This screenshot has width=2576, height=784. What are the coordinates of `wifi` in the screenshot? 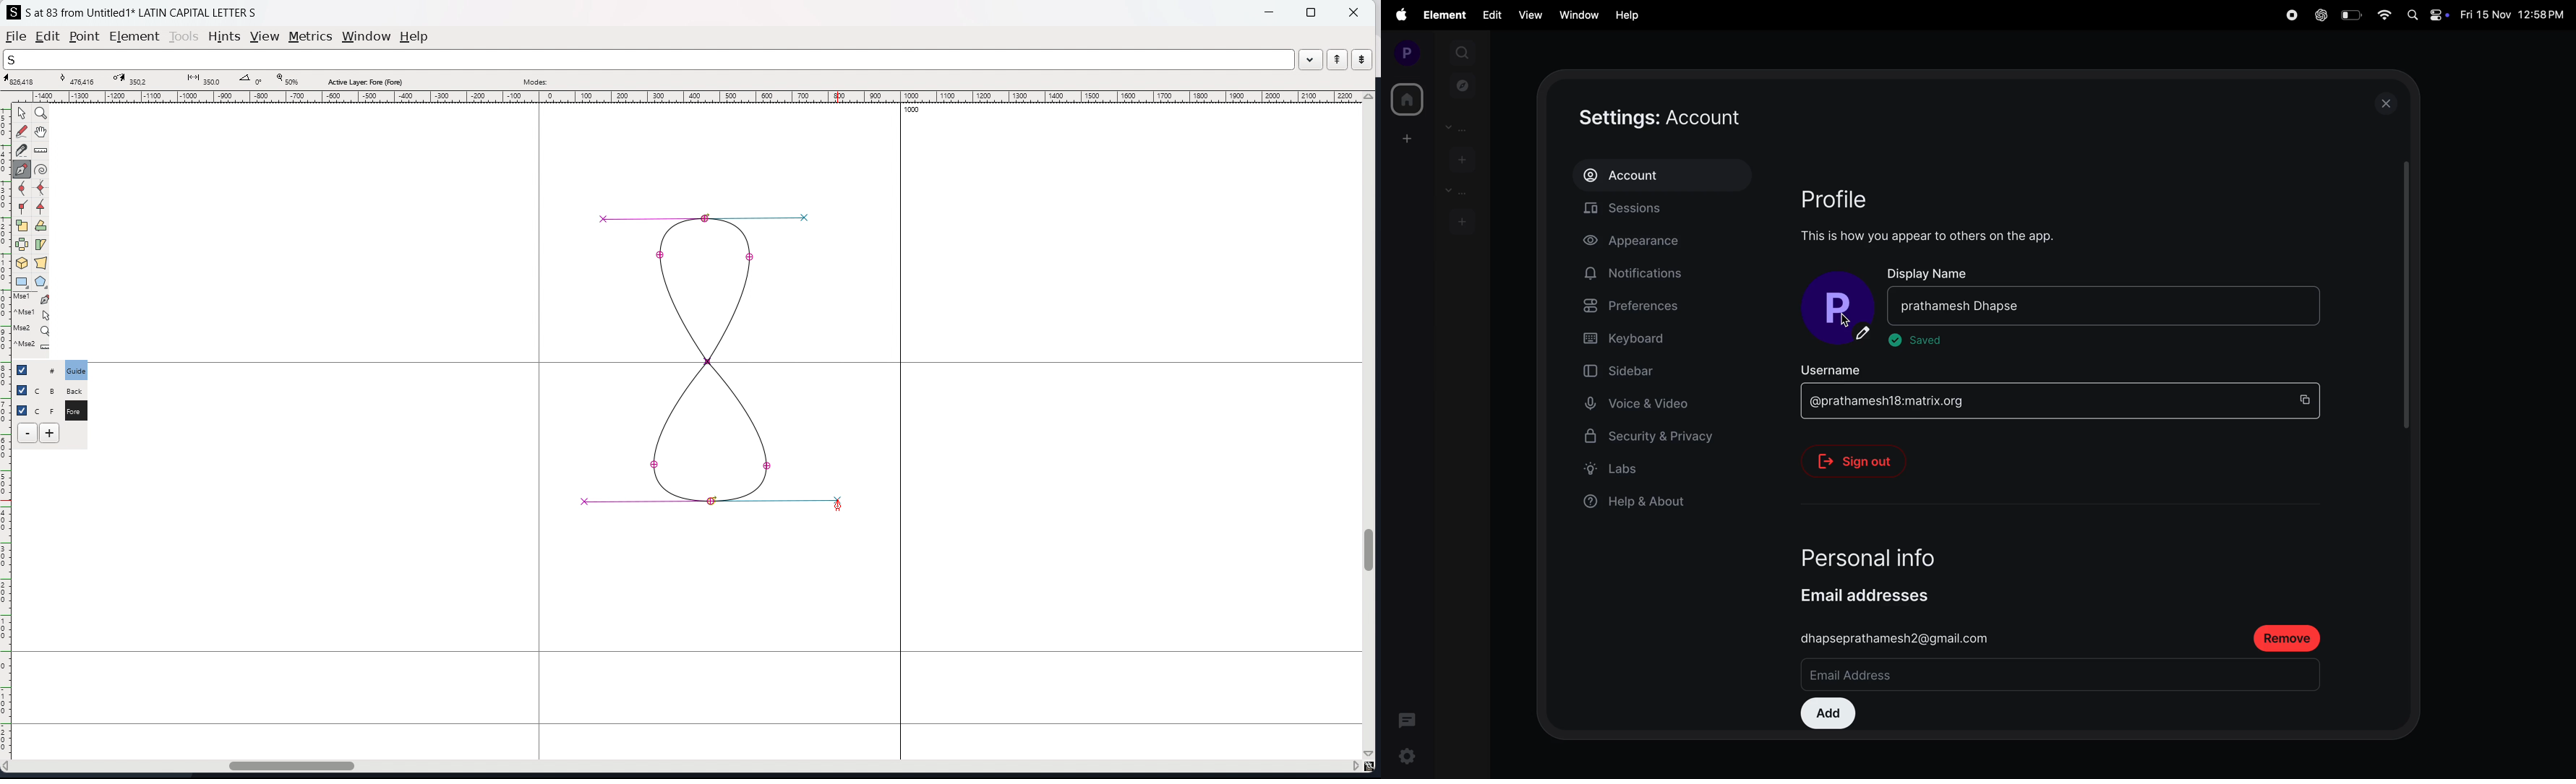 It's located at (2385, 15).